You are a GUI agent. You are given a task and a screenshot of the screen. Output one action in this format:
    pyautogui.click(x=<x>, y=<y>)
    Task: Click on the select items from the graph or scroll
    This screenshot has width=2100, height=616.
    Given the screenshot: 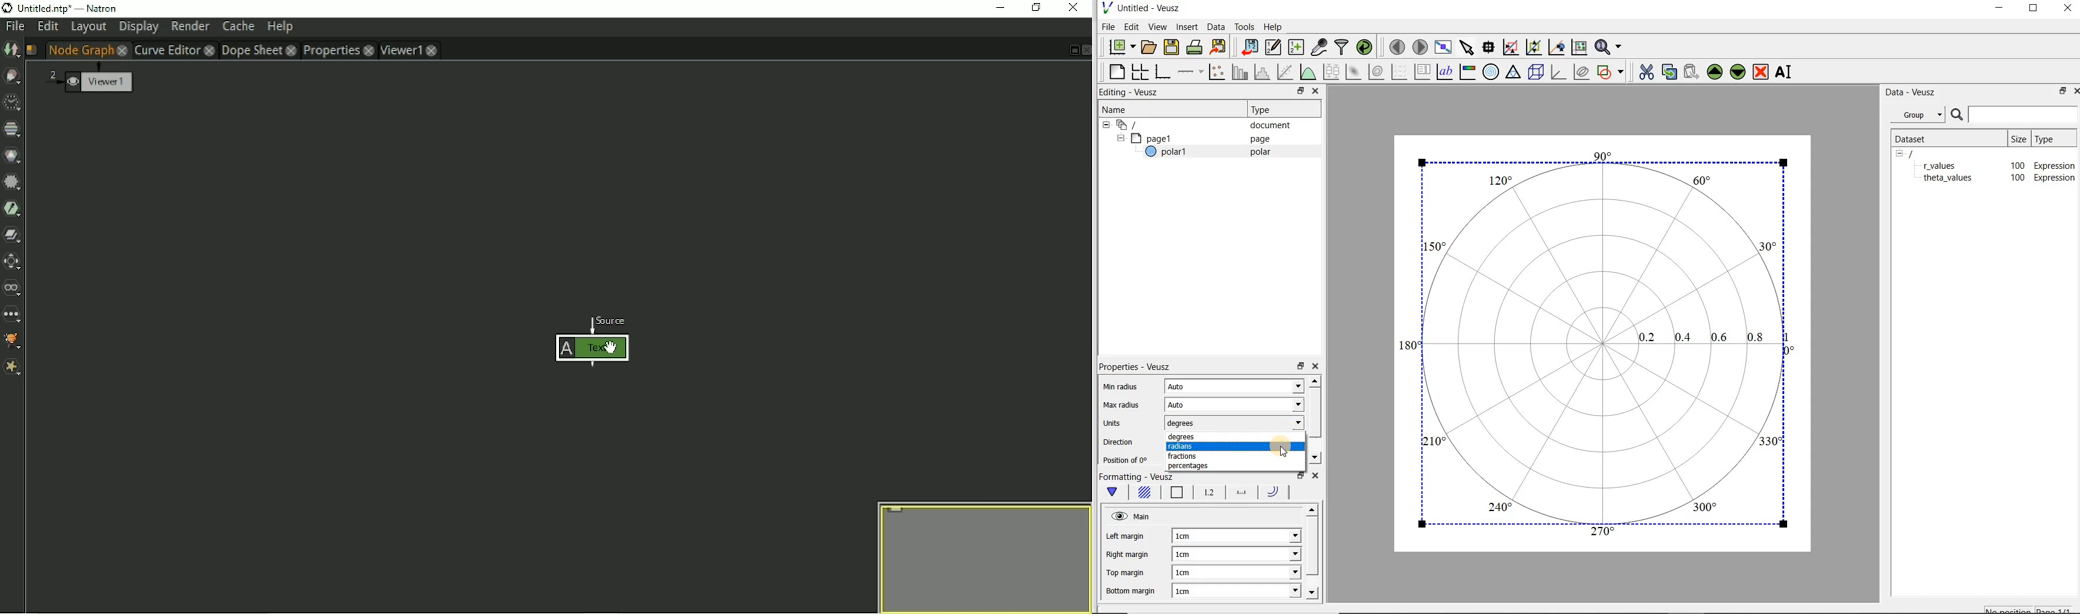 What is the action you would take?
    pyautogui.click(x=1466, y=46)
    